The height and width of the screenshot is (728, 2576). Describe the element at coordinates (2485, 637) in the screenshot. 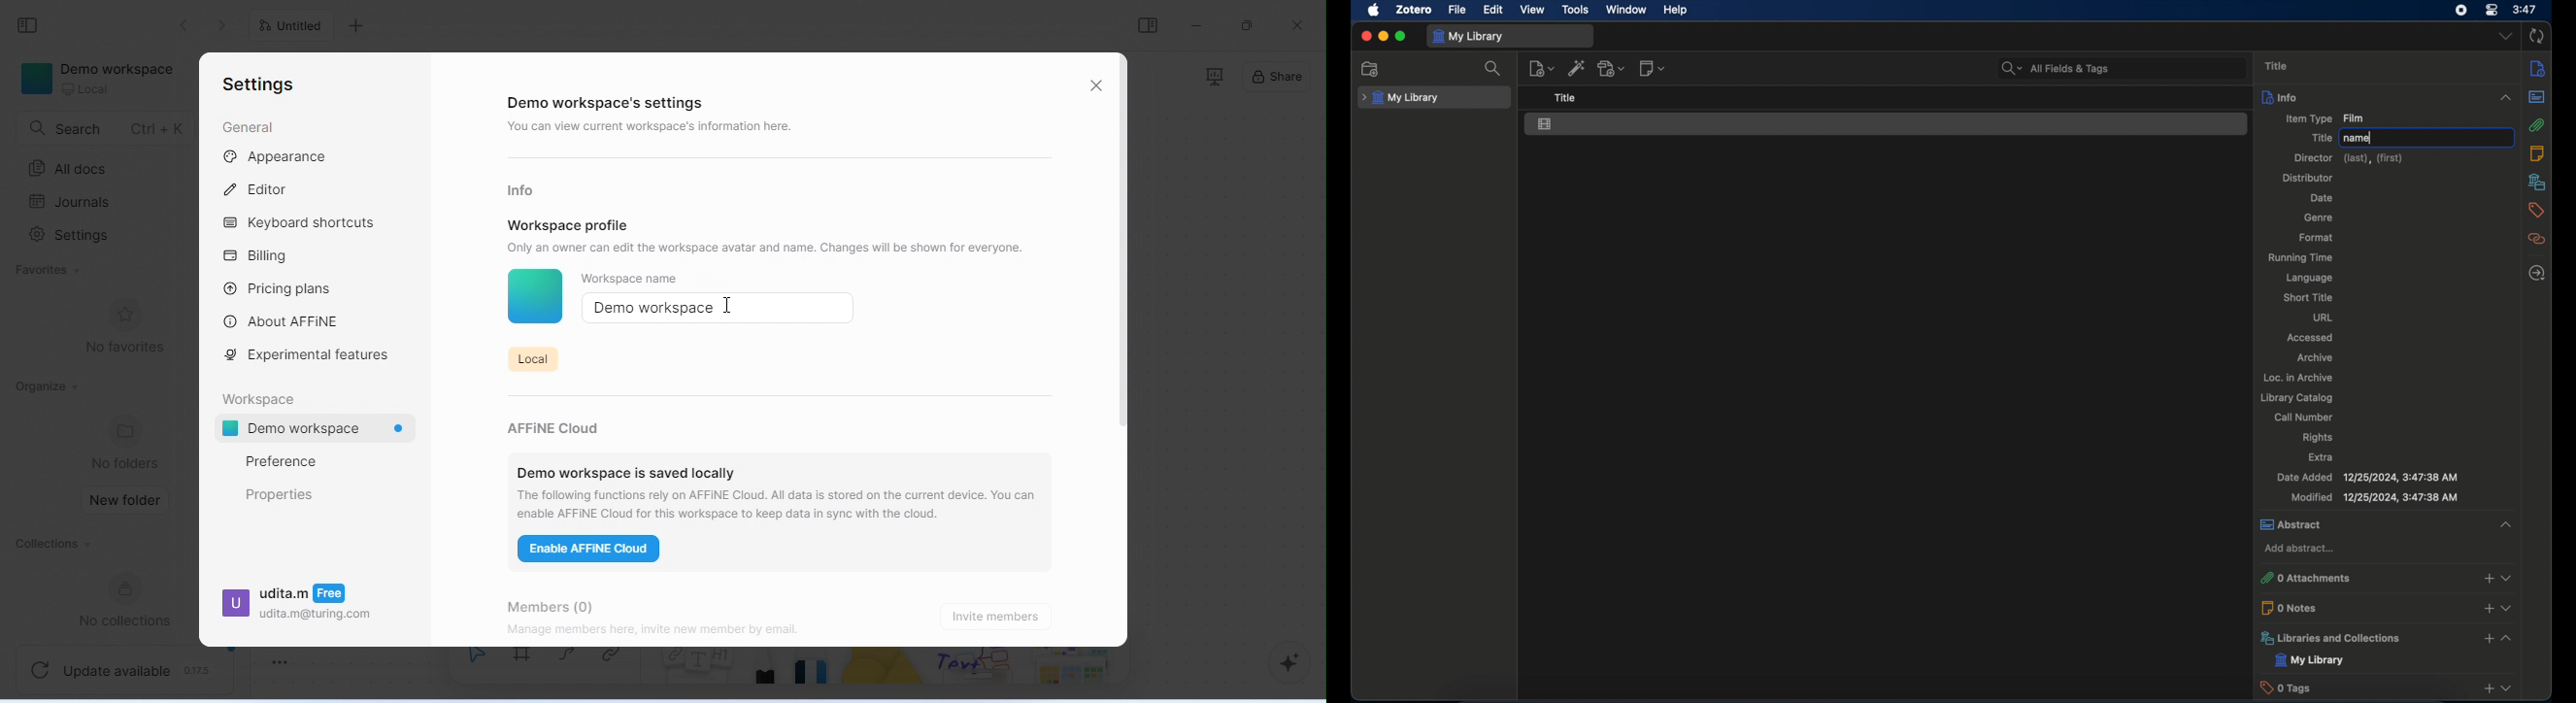

I see `add libraries` at that location.